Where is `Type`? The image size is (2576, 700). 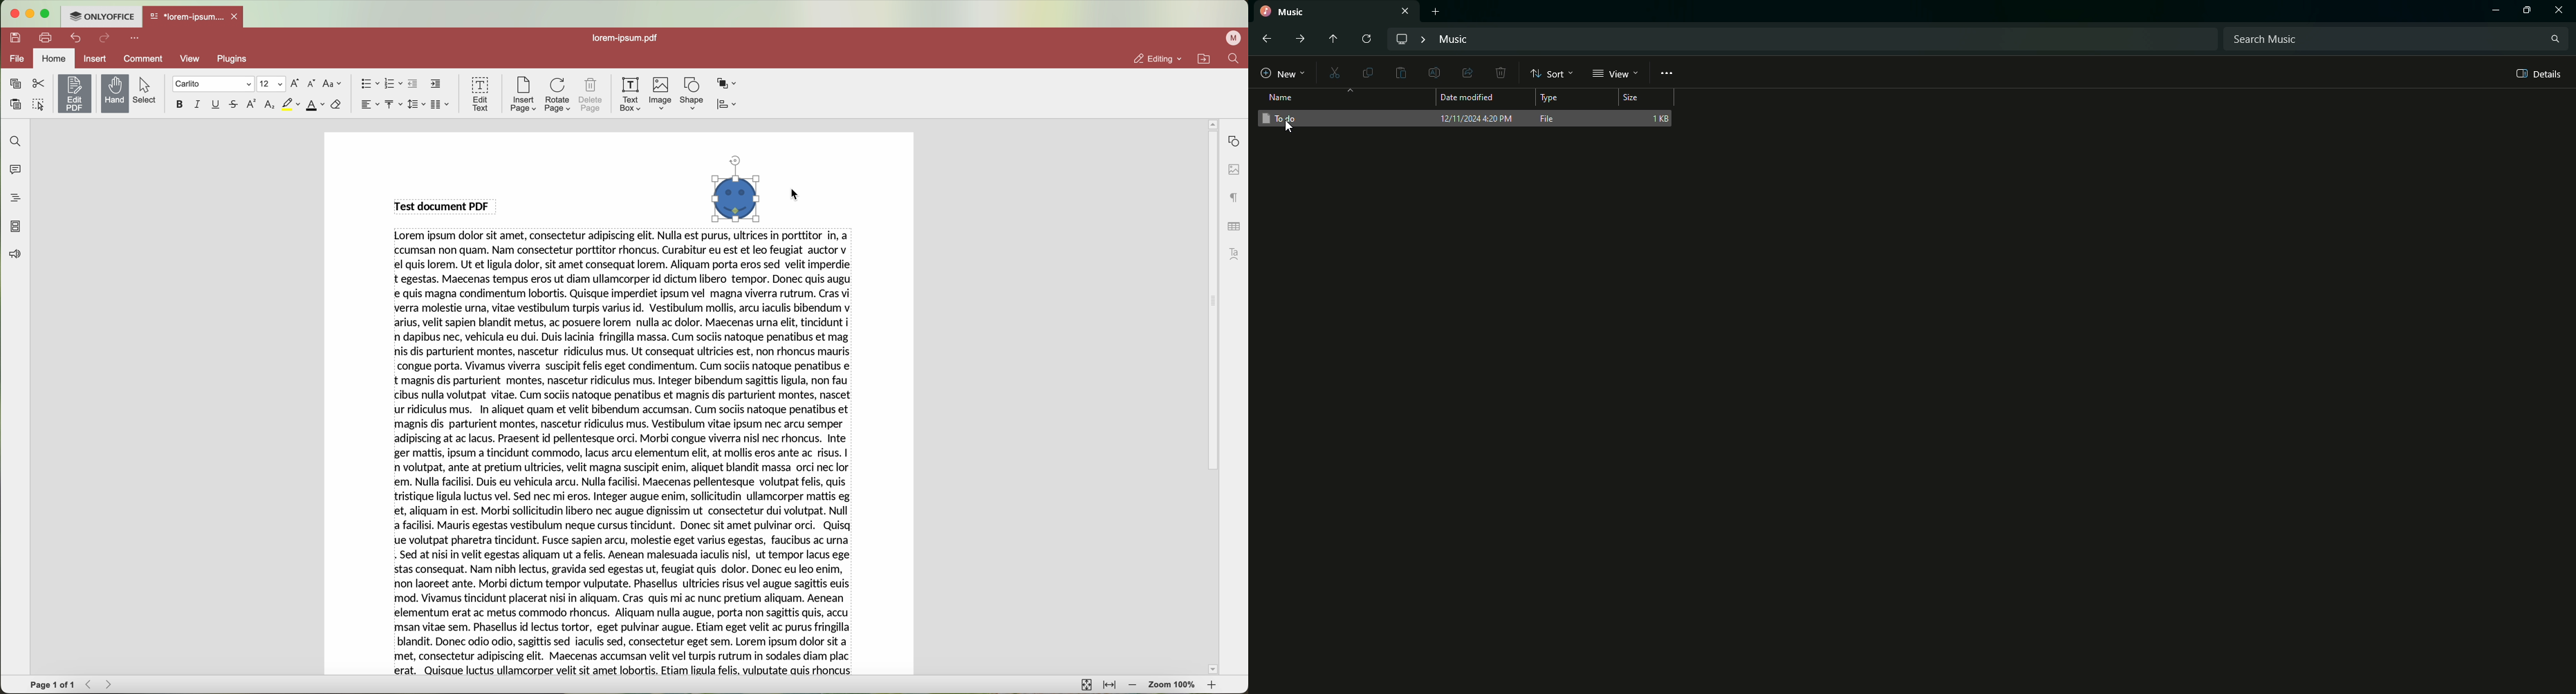 Type is located at coordinates (1566, 97).